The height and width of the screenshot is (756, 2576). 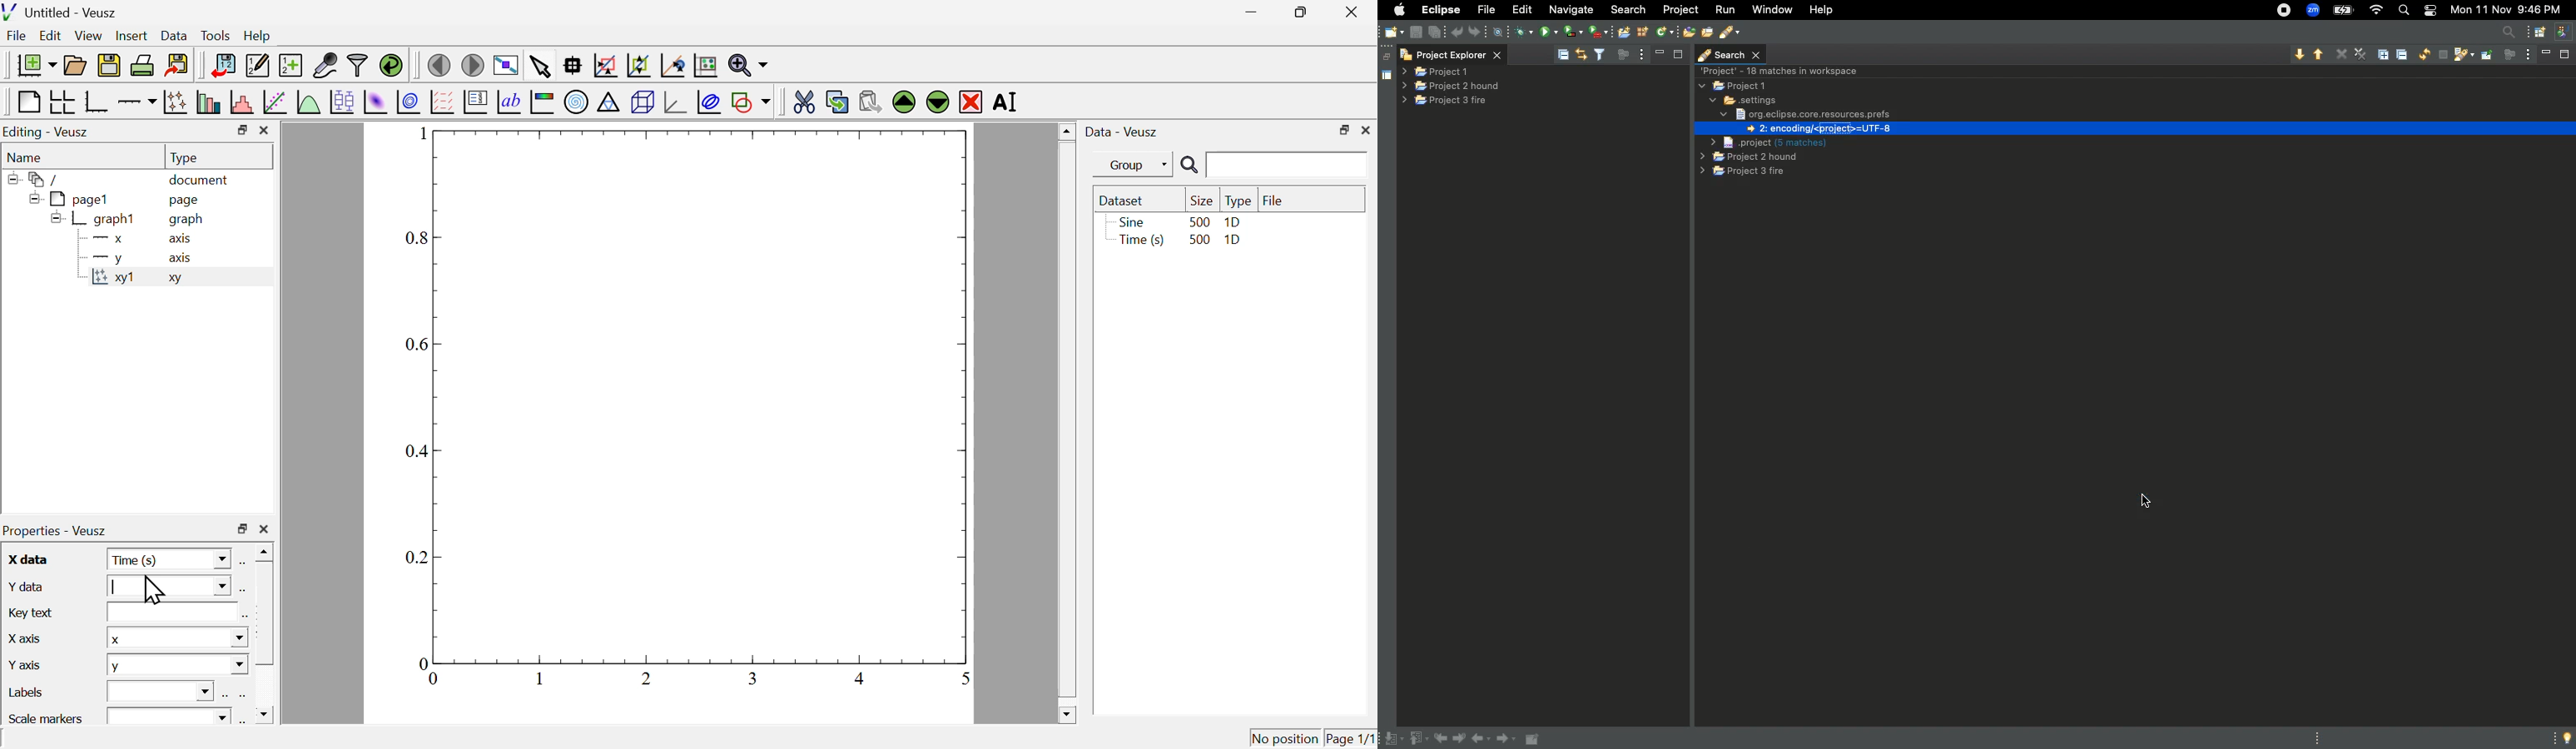 What do you see at coordinates (2298, 54) in the screenshot?
I see `Show next match` at bounding box center [2298, 54].